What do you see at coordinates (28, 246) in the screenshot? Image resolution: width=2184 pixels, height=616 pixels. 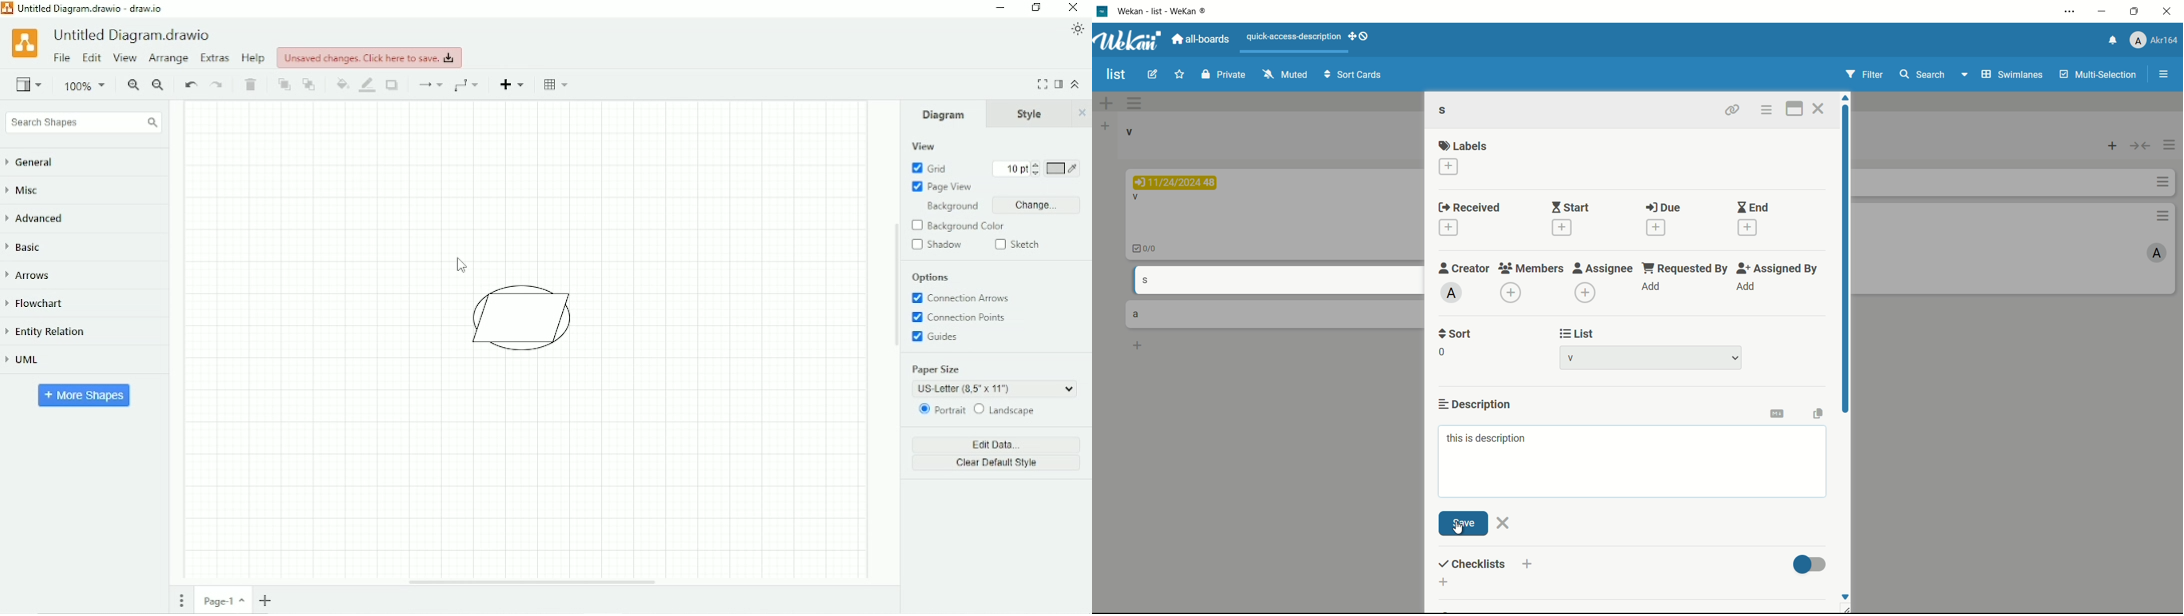 I see `Basic` at bounding box center [28, 246].